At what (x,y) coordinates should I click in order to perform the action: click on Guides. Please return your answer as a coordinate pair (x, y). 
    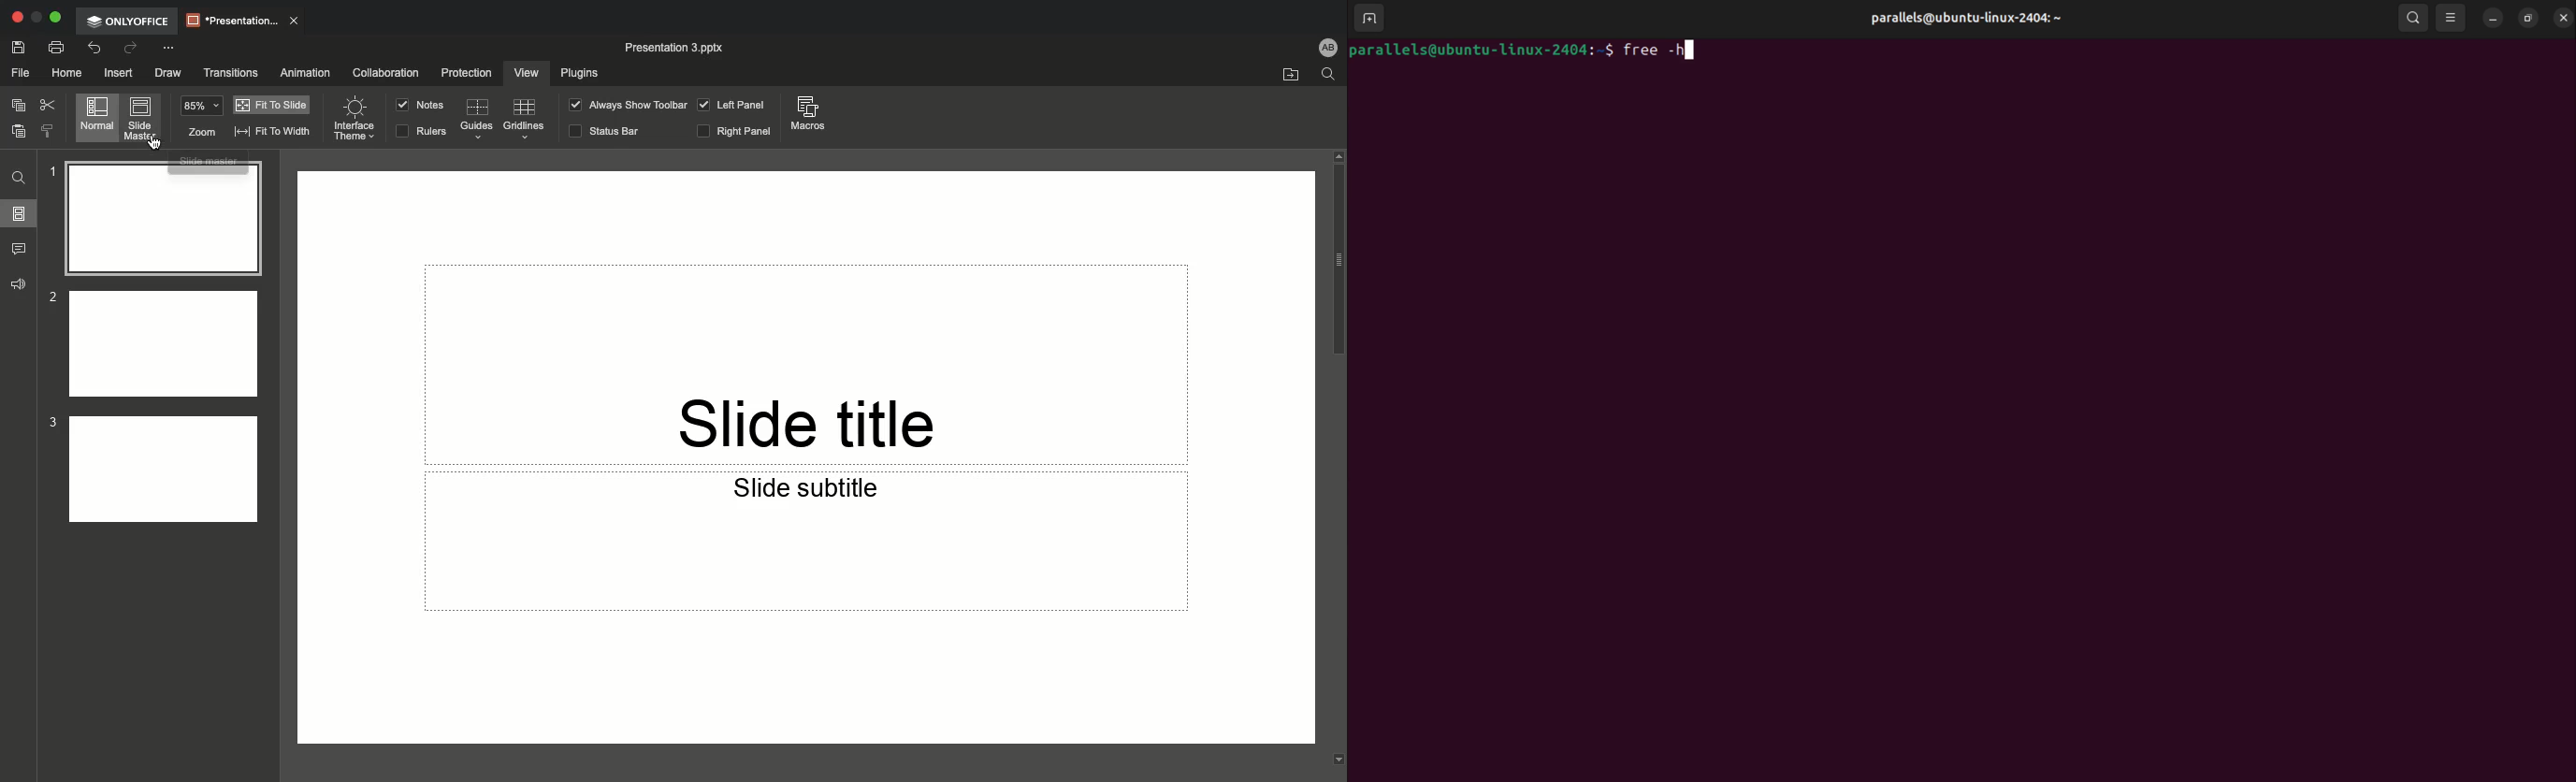
    Looking at the image, I should click on (474, 120).